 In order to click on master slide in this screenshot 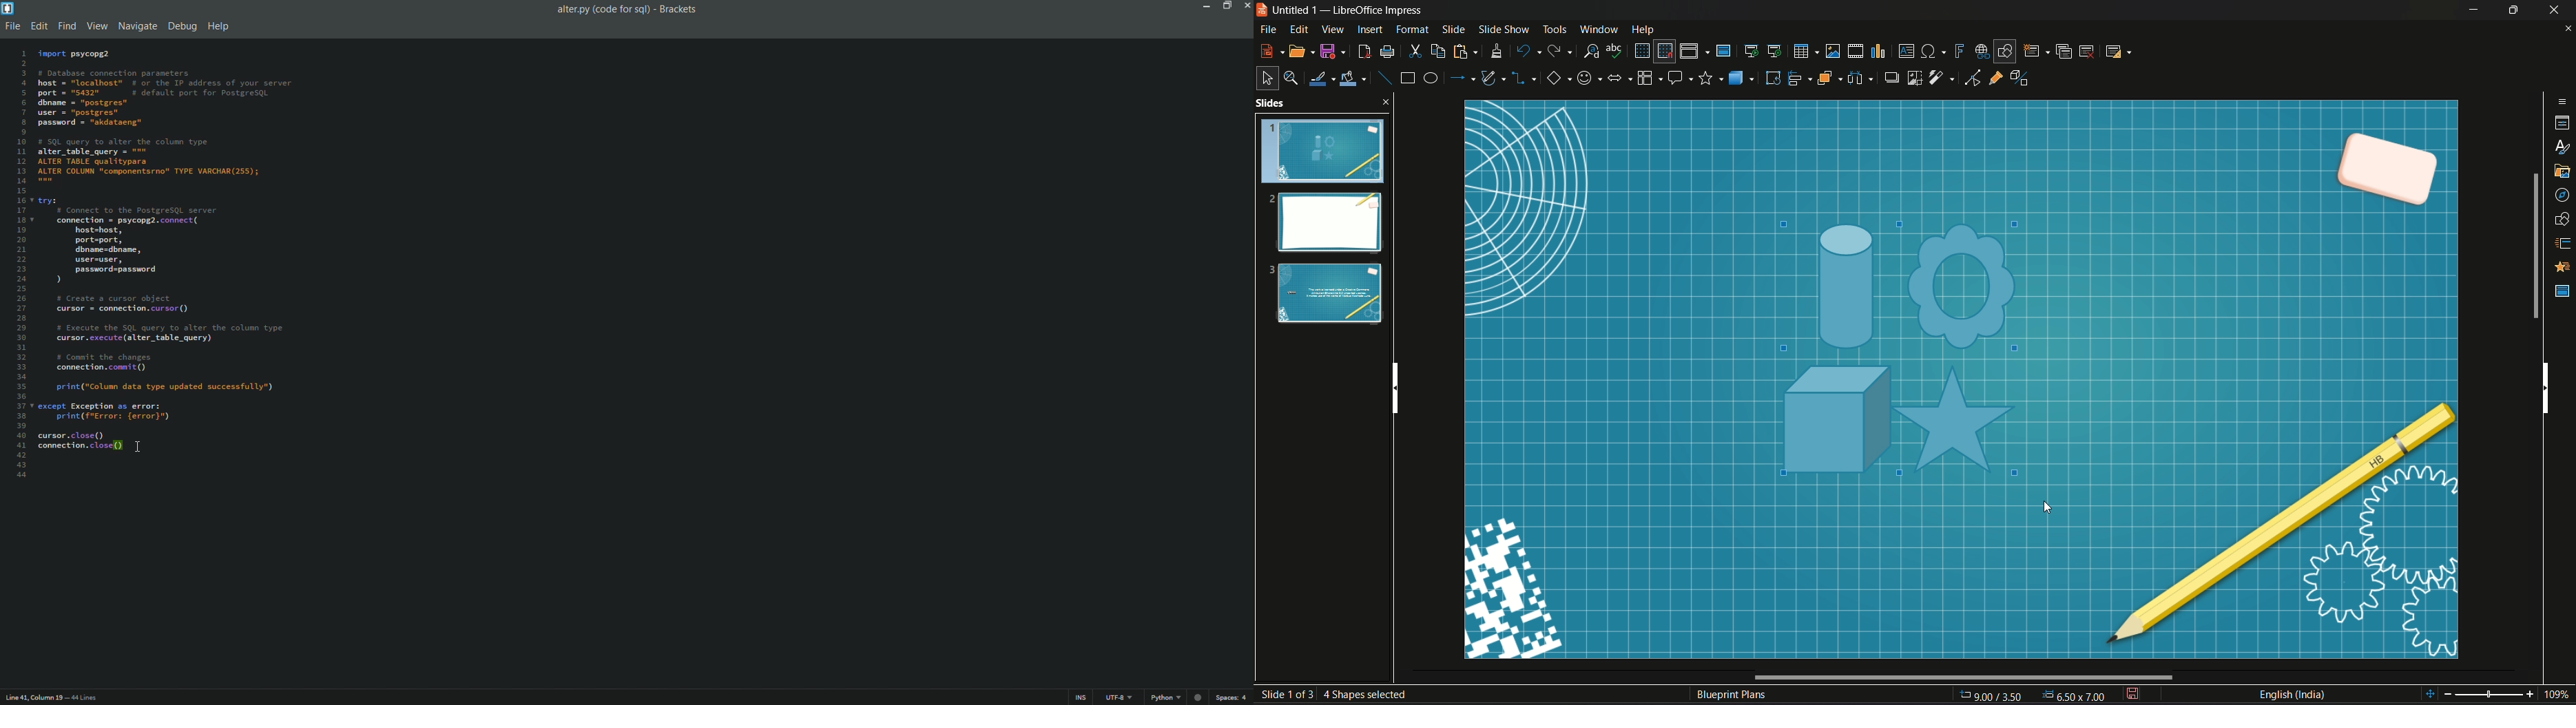, I will do `click(2563, 291)`.